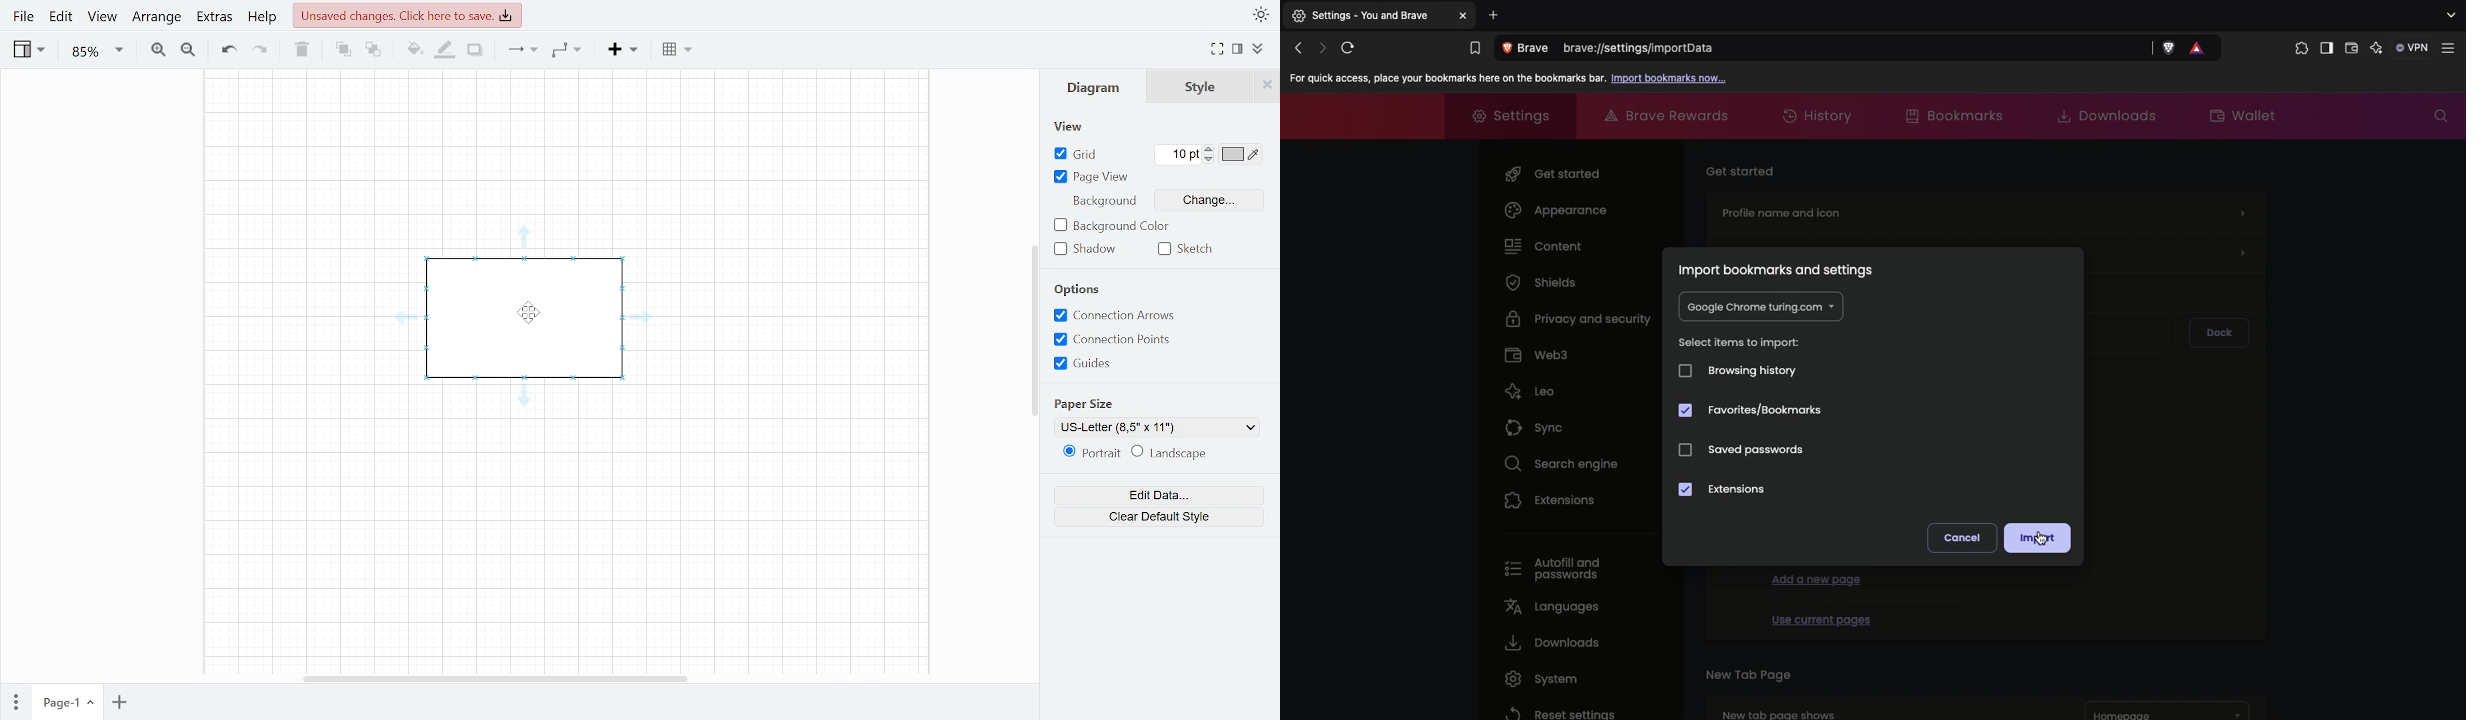 The image size is (2492, 728). What do you see at coordinates (1116, 340) in the screenshot?
I see `Connection points` at bounding box center [1116, 340].